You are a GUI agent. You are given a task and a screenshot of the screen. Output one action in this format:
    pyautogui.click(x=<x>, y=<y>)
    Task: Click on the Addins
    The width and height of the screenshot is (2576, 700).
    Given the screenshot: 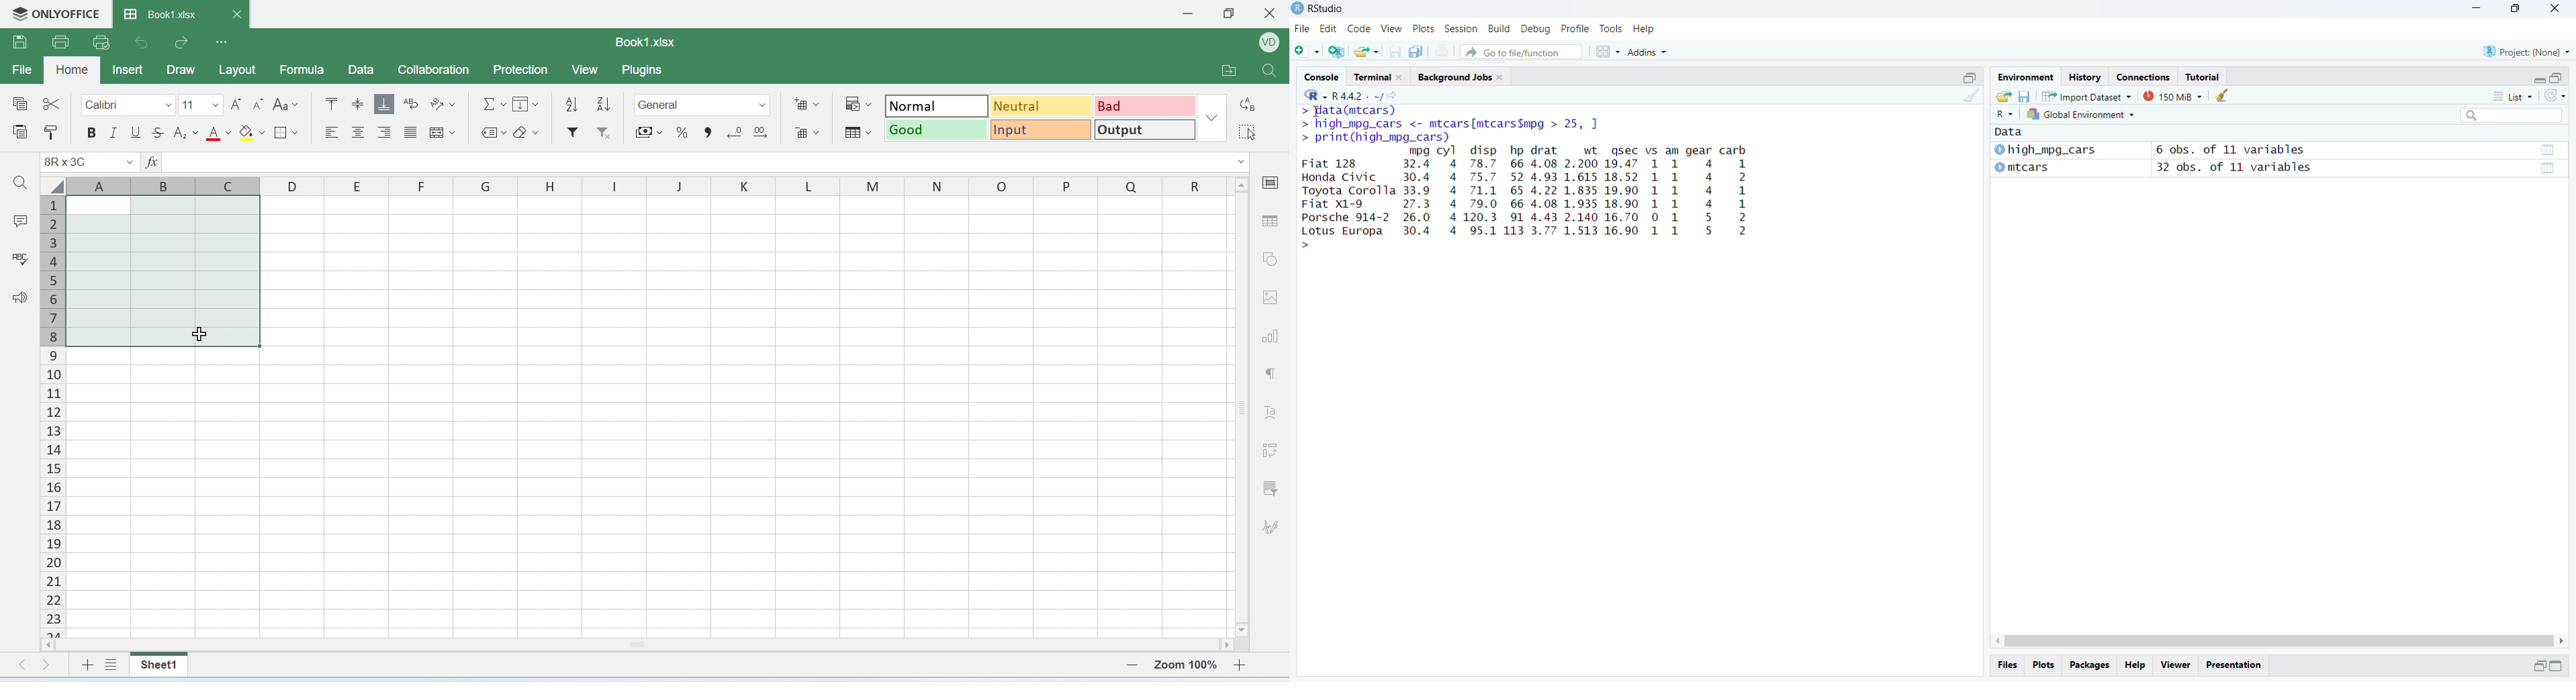 What is the action you would take?
    pyautogui.click(x=1647, y=52)
    